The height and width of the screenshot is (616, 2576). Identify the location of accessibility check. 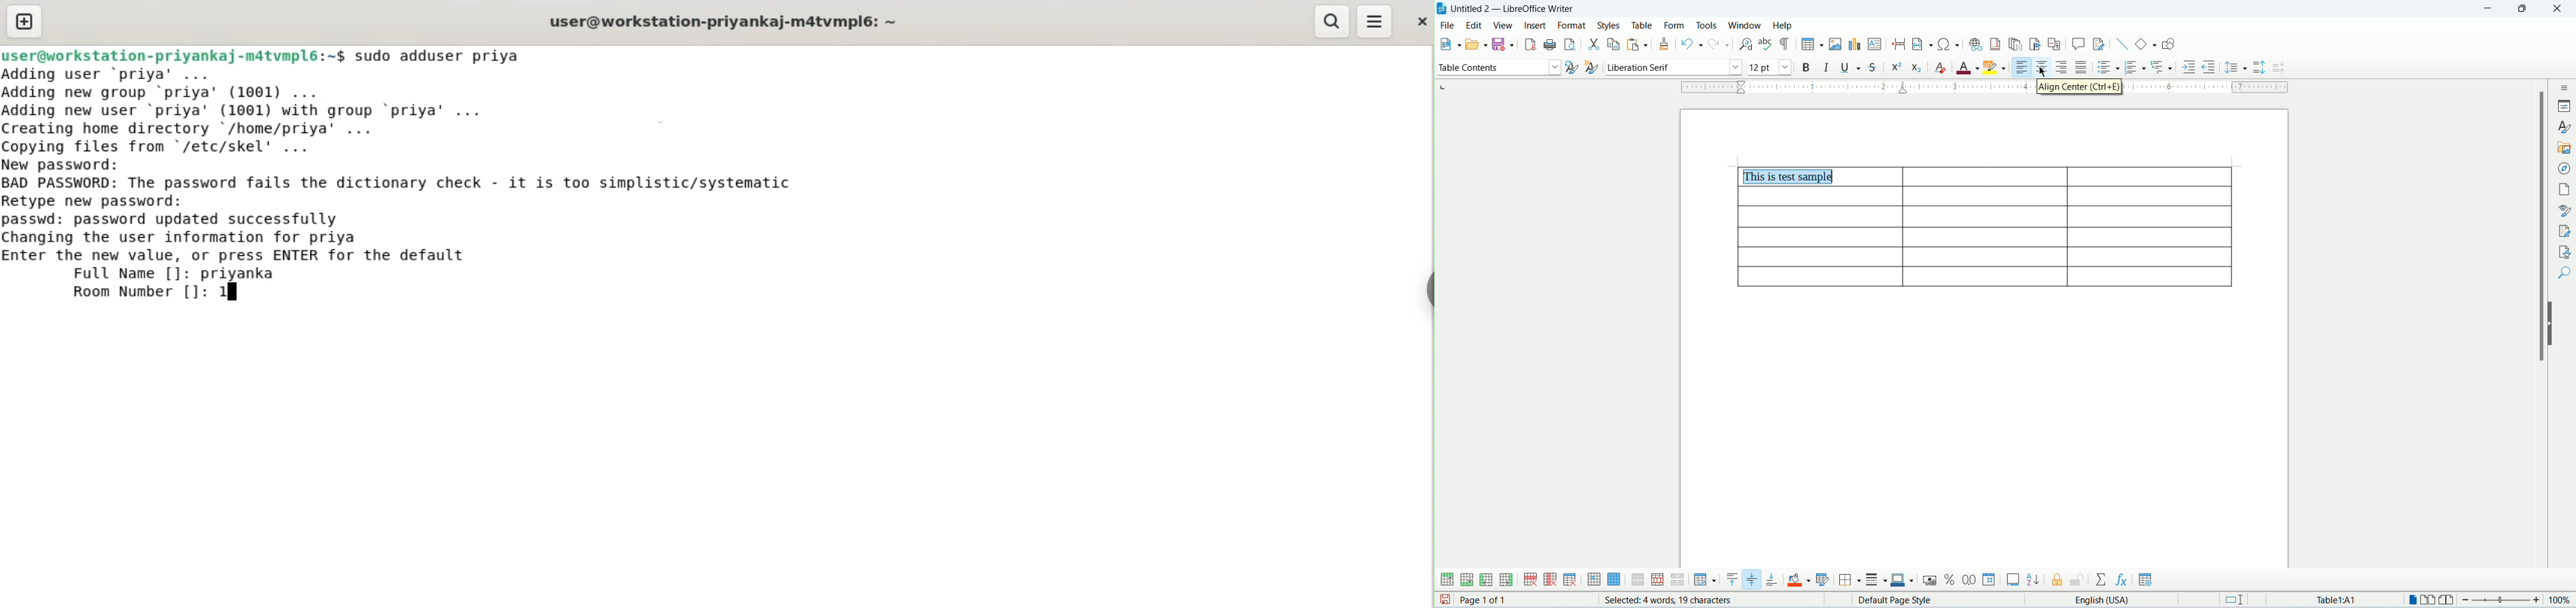
(2566, 250).